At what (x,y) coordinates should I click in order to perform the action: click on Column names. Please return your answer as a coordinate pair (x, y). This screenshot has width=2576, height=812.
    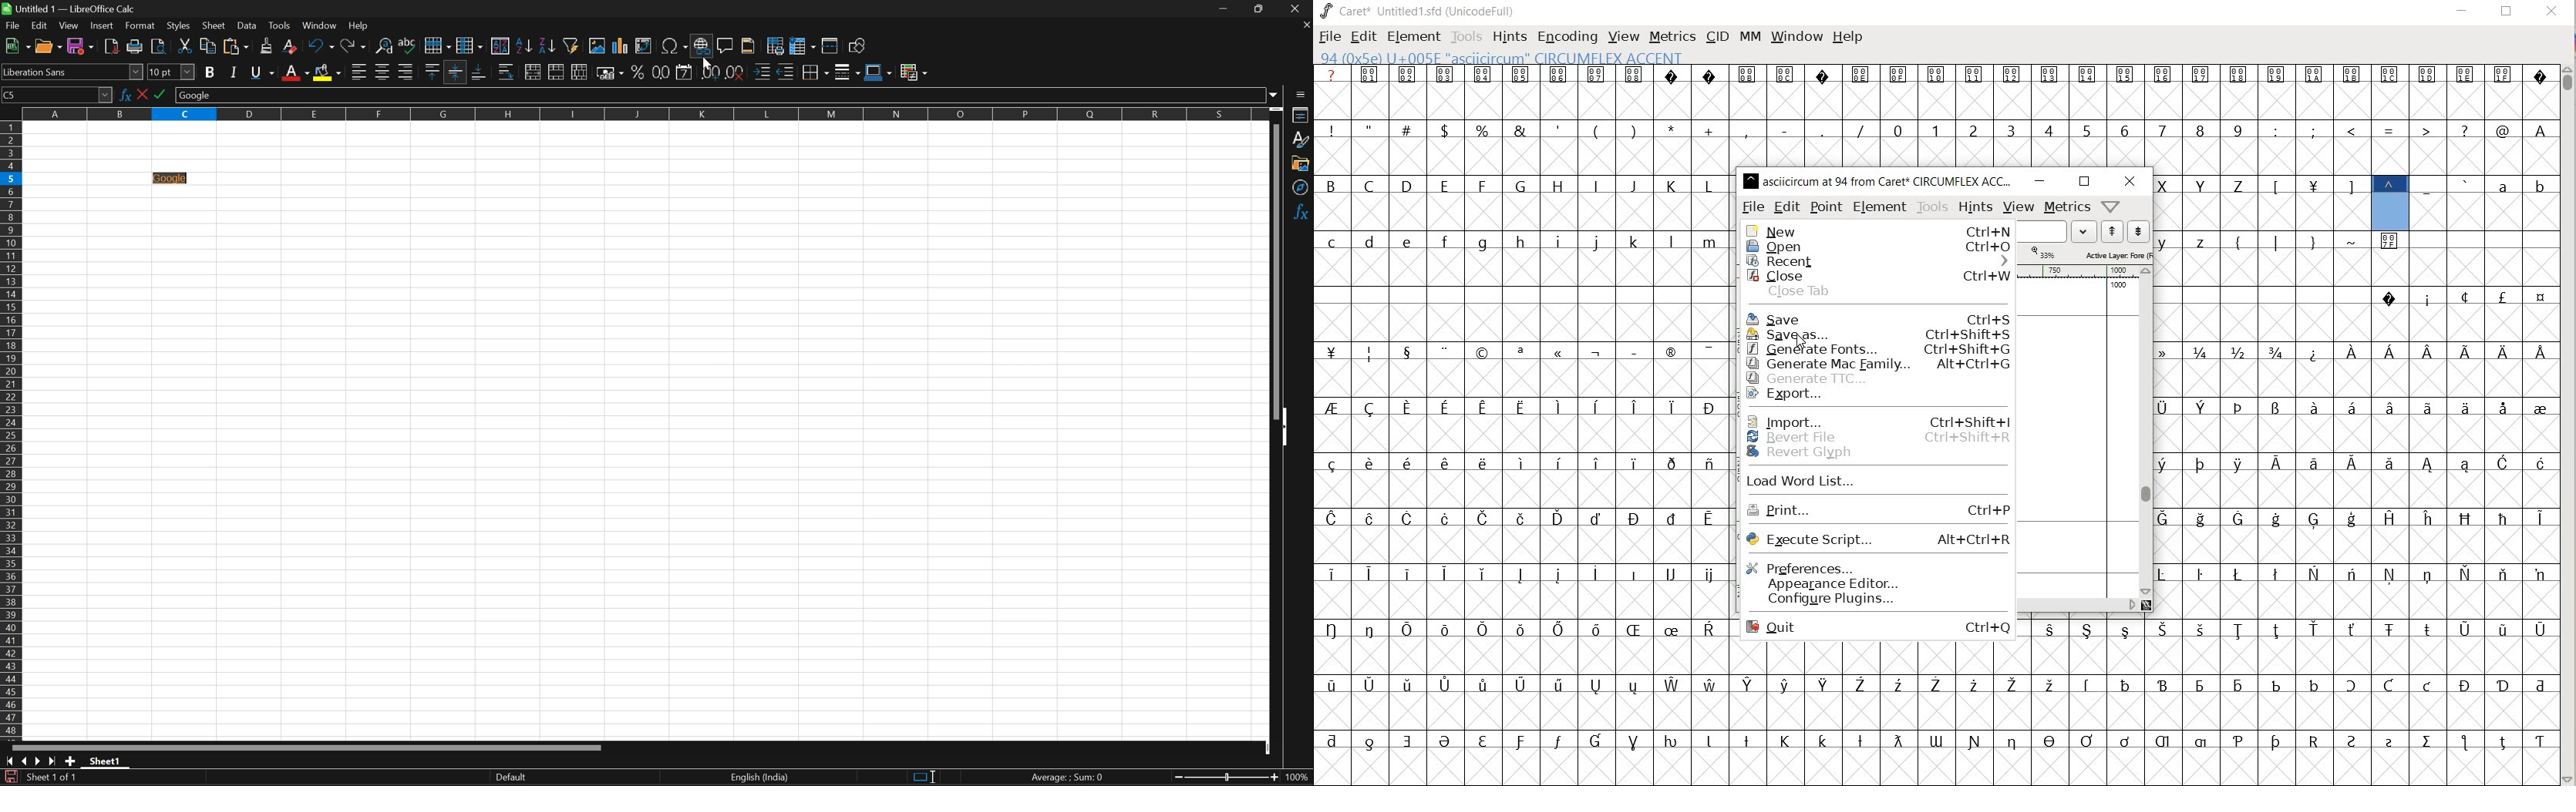
    Looking at the image, I should click on (641, 114).